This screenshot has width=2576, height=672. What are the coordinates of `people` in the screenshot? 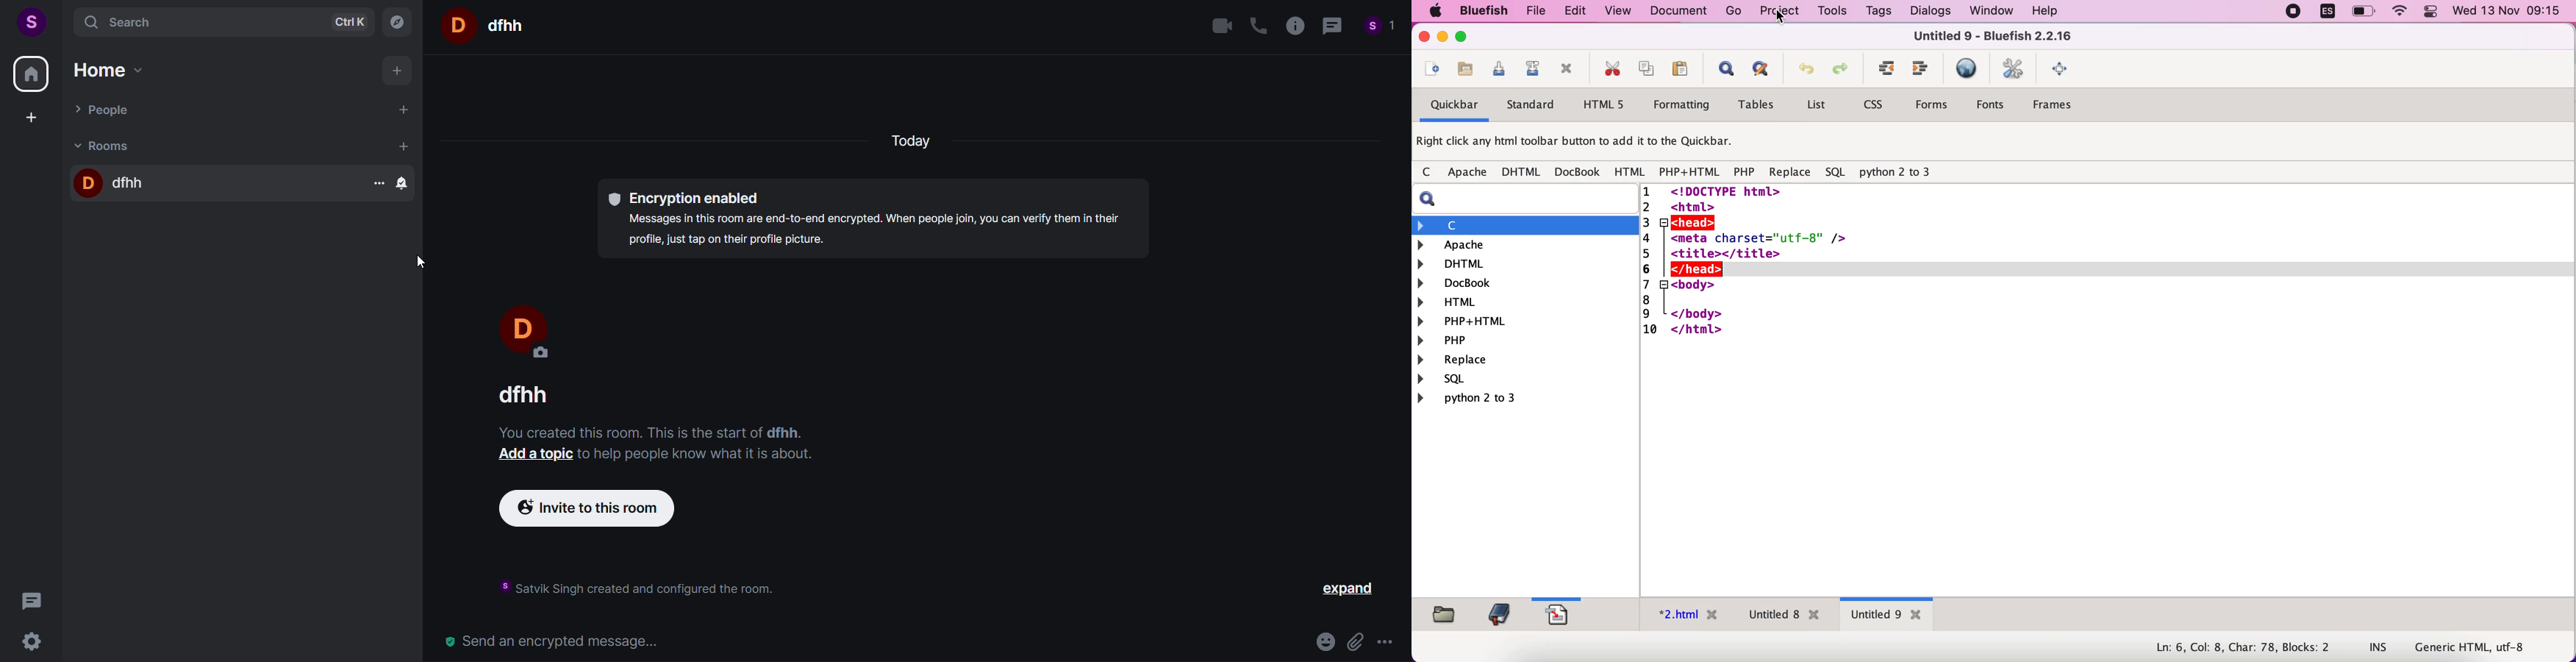 It's located at (1381, 26).